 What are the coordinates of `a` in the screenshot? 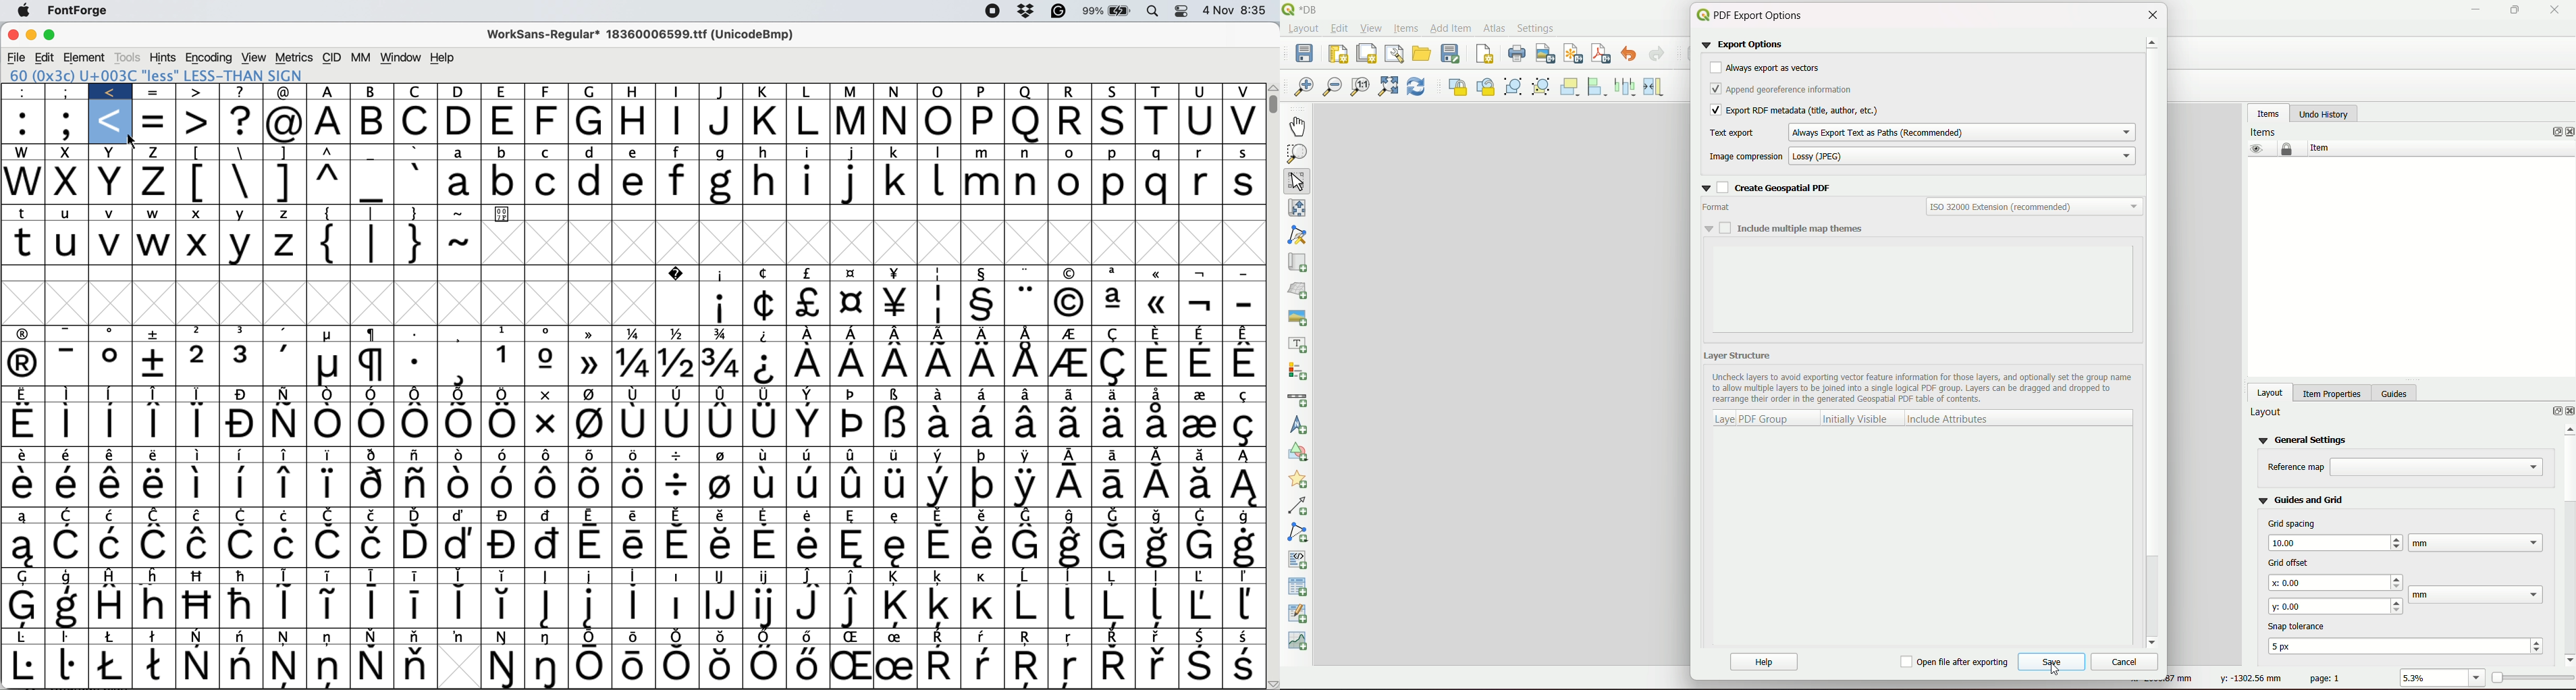 It's located at (329, 92).